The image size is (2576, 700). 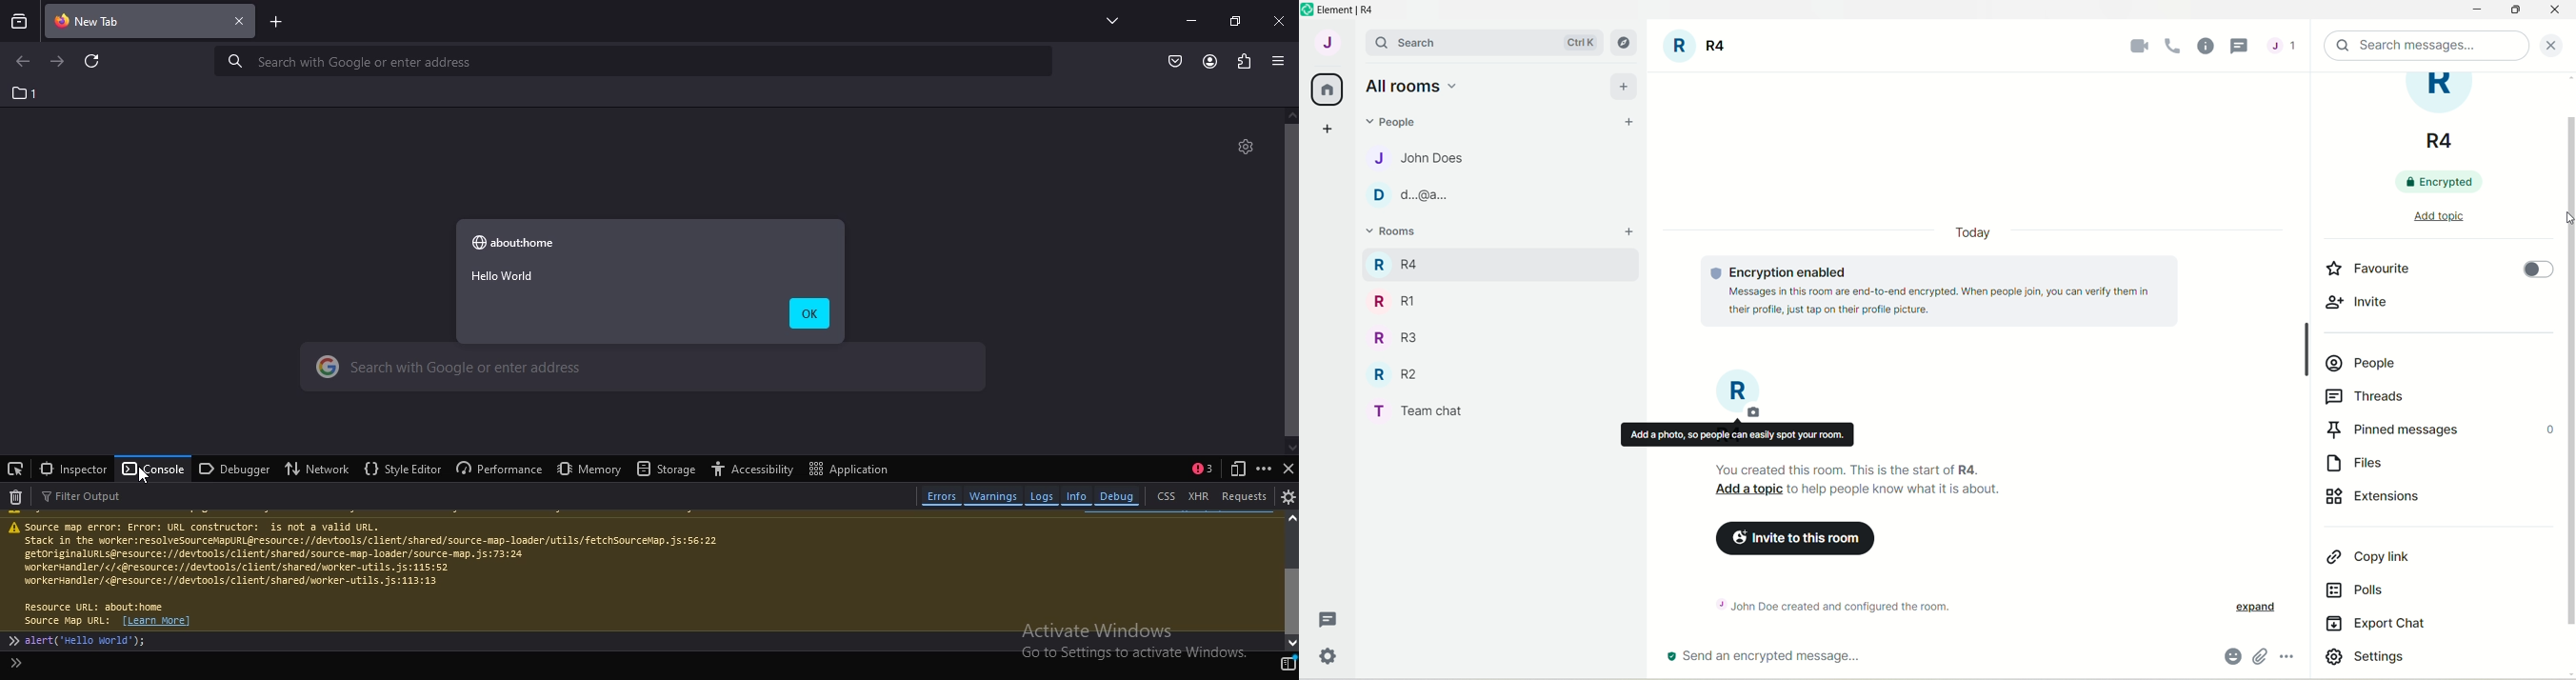 What do you see at coordinates (1578, 43) in the screenshot?
I see `Ctrl K` at bounding box center [1578, 43].